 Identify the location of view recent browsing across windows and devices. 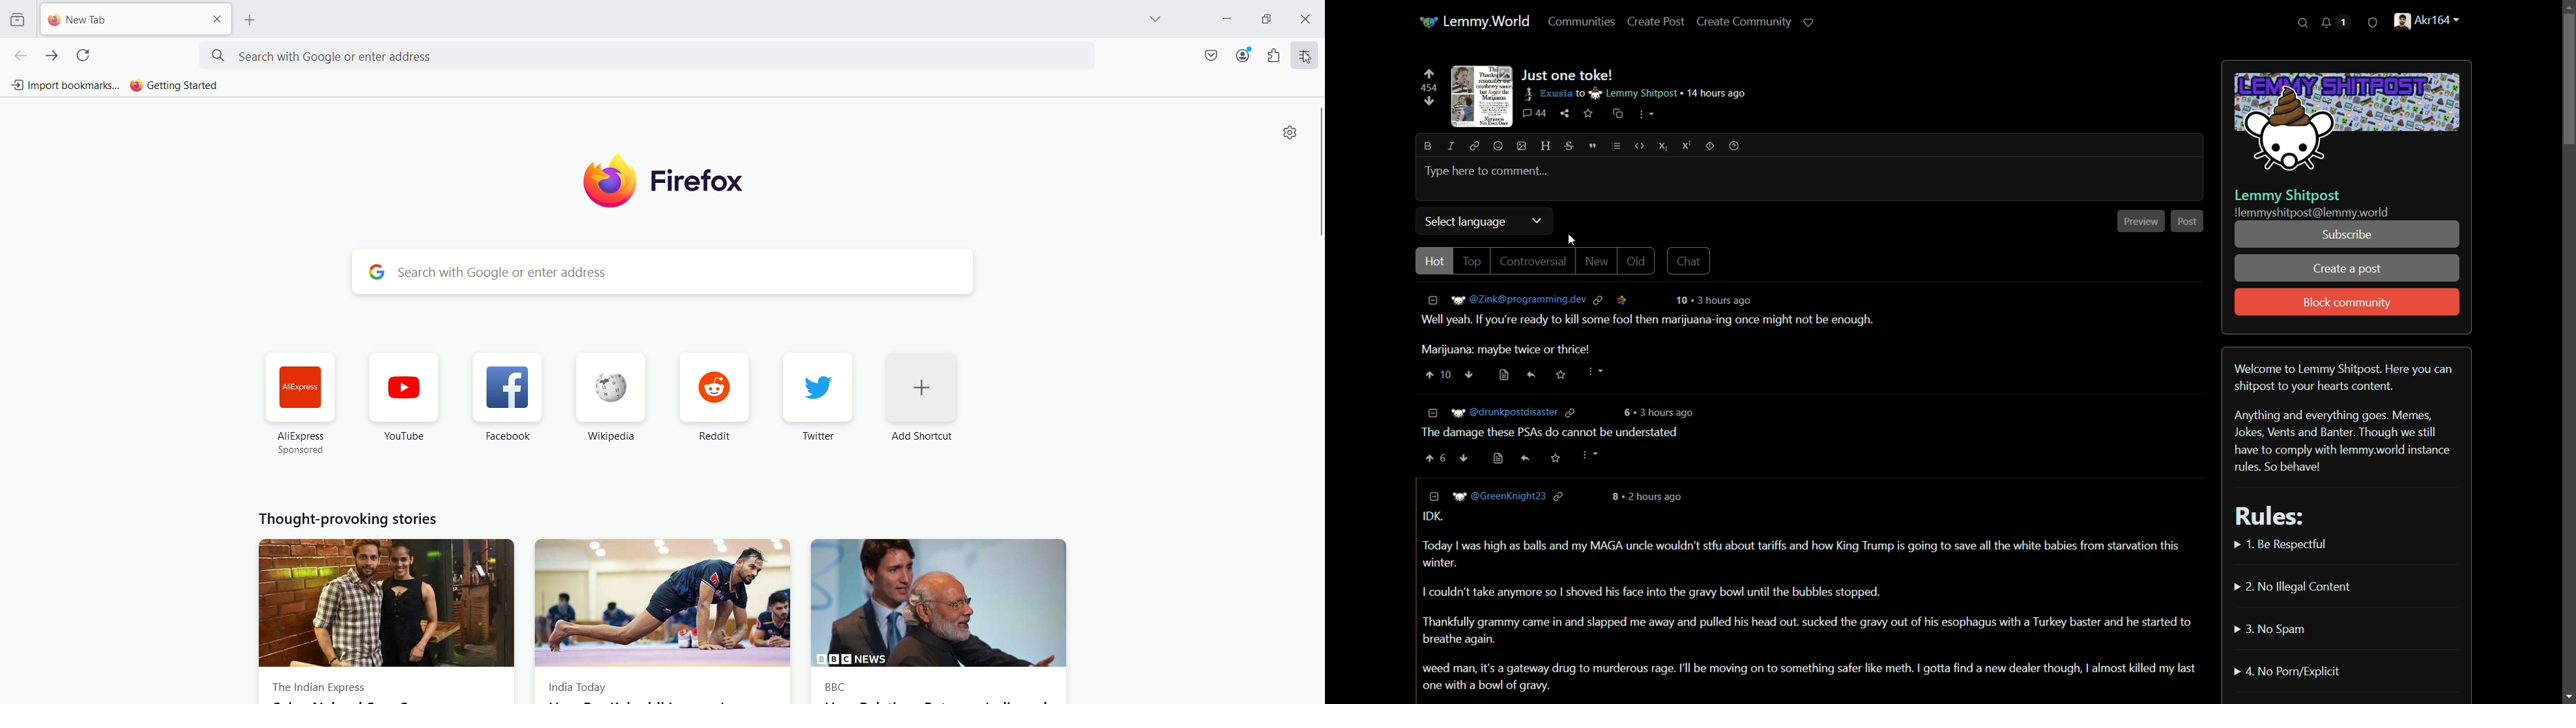
(18, 19).